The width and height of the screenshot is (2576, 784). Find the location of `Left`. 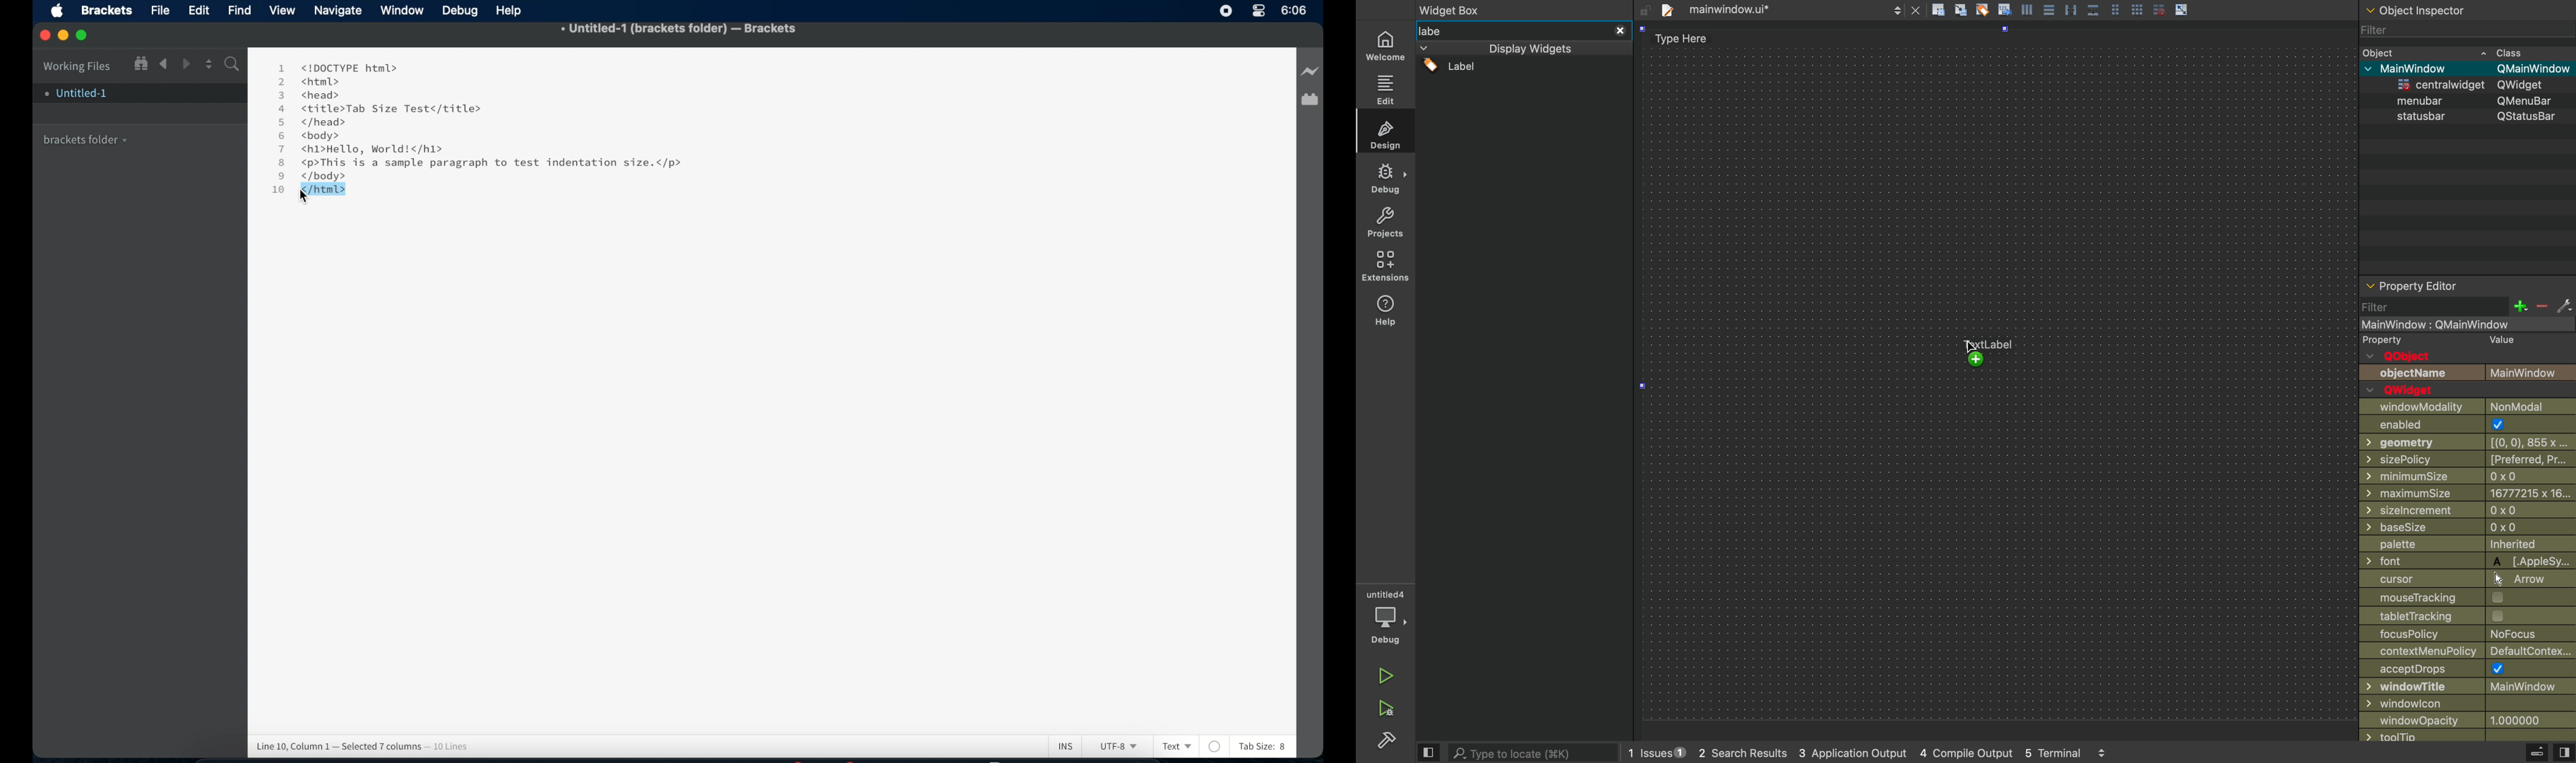

Left is located at coordinates (163, 64).